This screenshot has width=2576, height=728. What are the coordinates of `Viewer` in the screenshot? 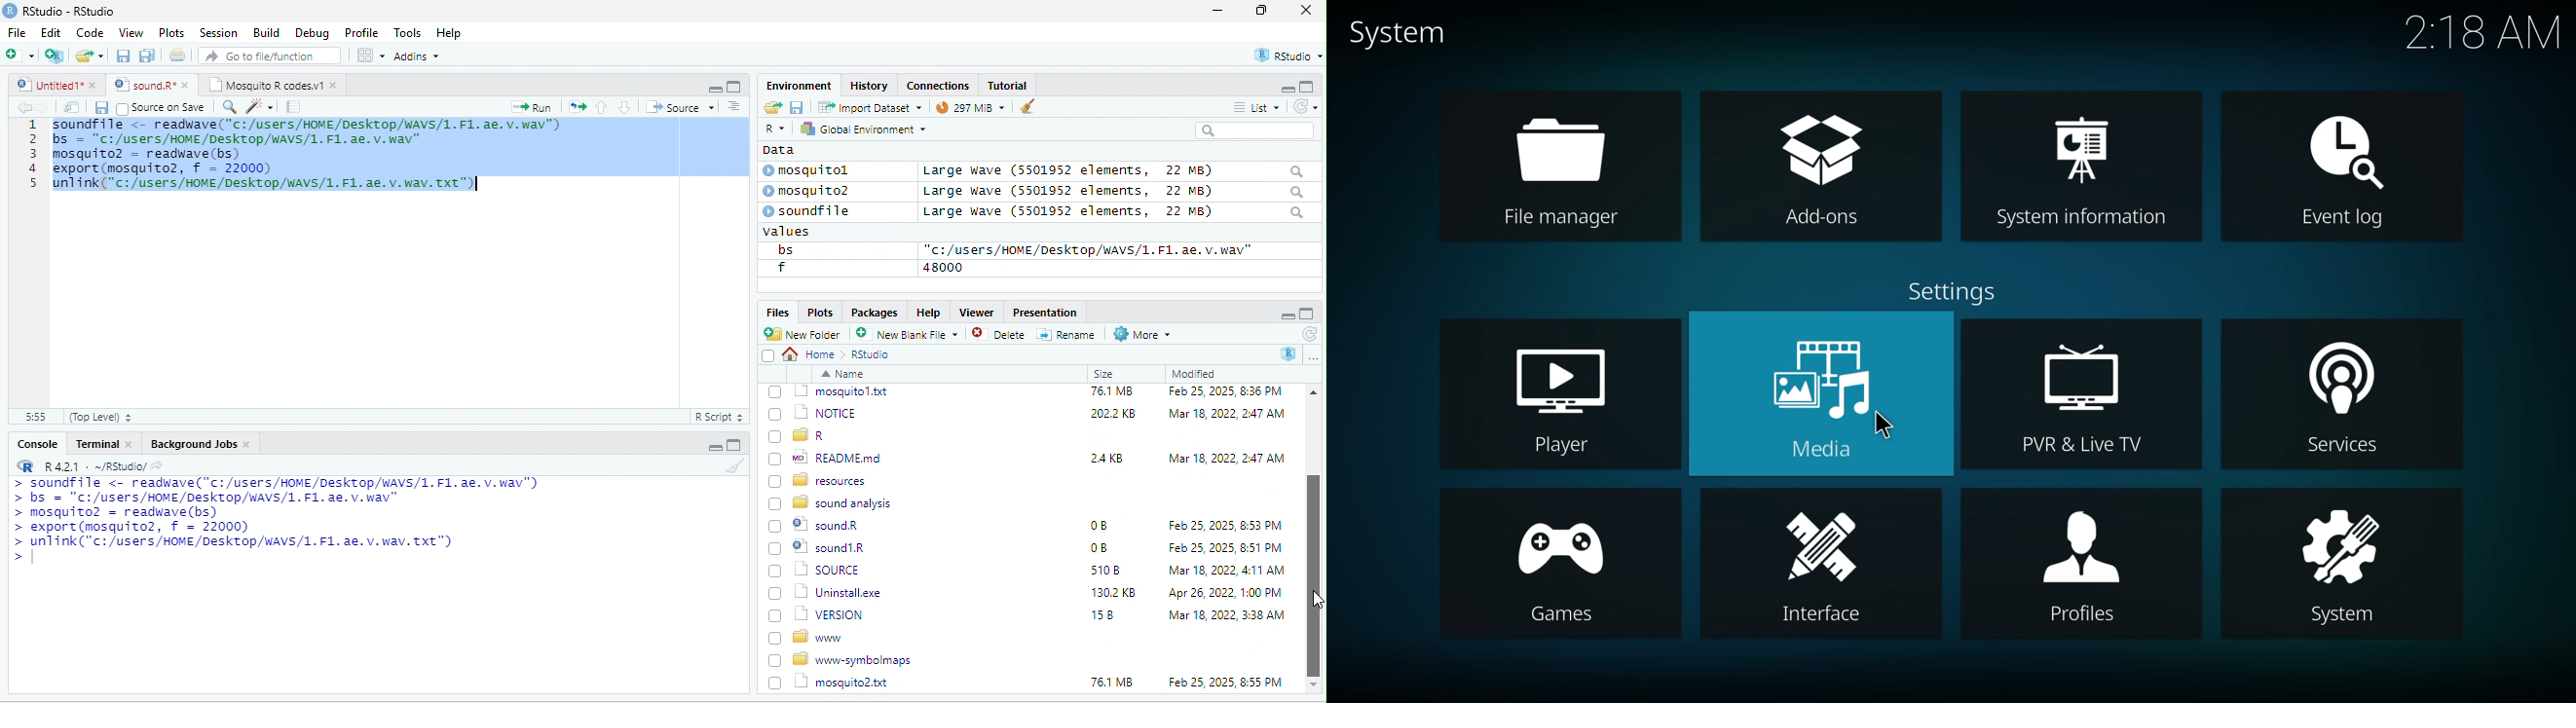 It's located at (974, 313).